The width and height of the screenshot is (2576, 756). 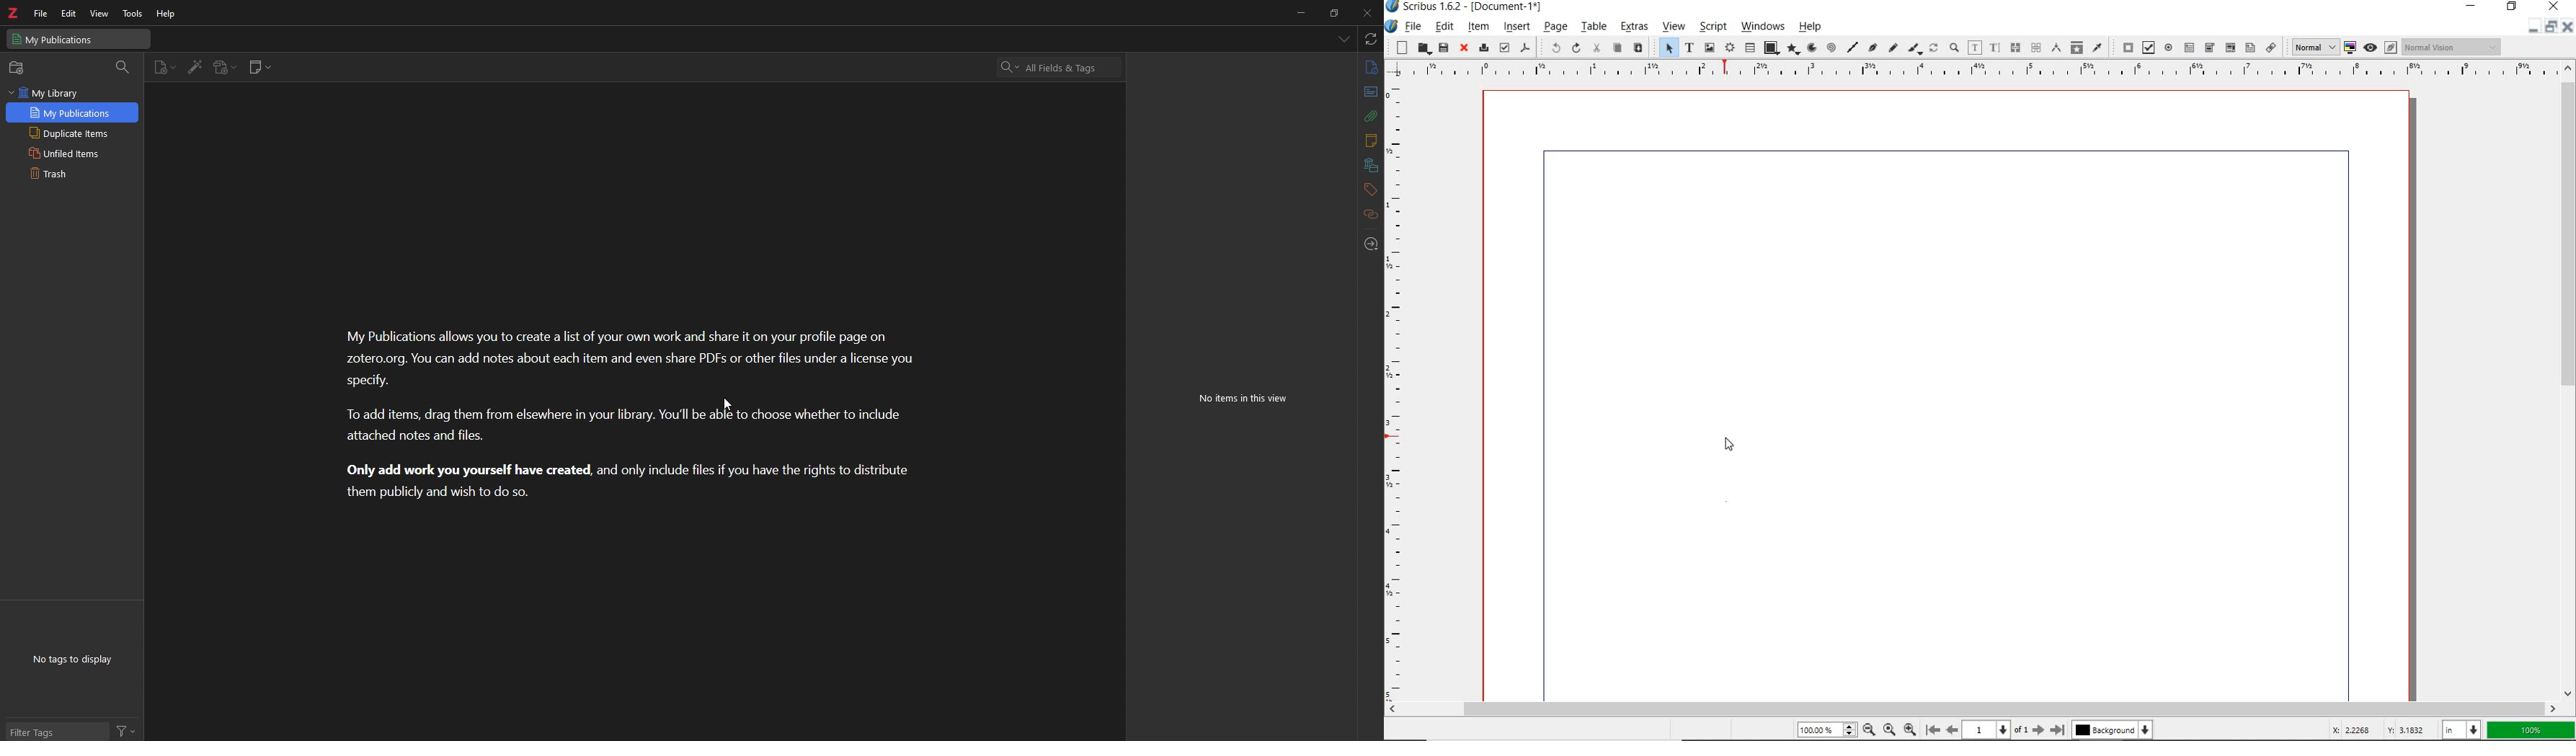 What do you see at coordinates (1423, 49) in the screenshot?
I see `open` at bounding box center [1423, 49].